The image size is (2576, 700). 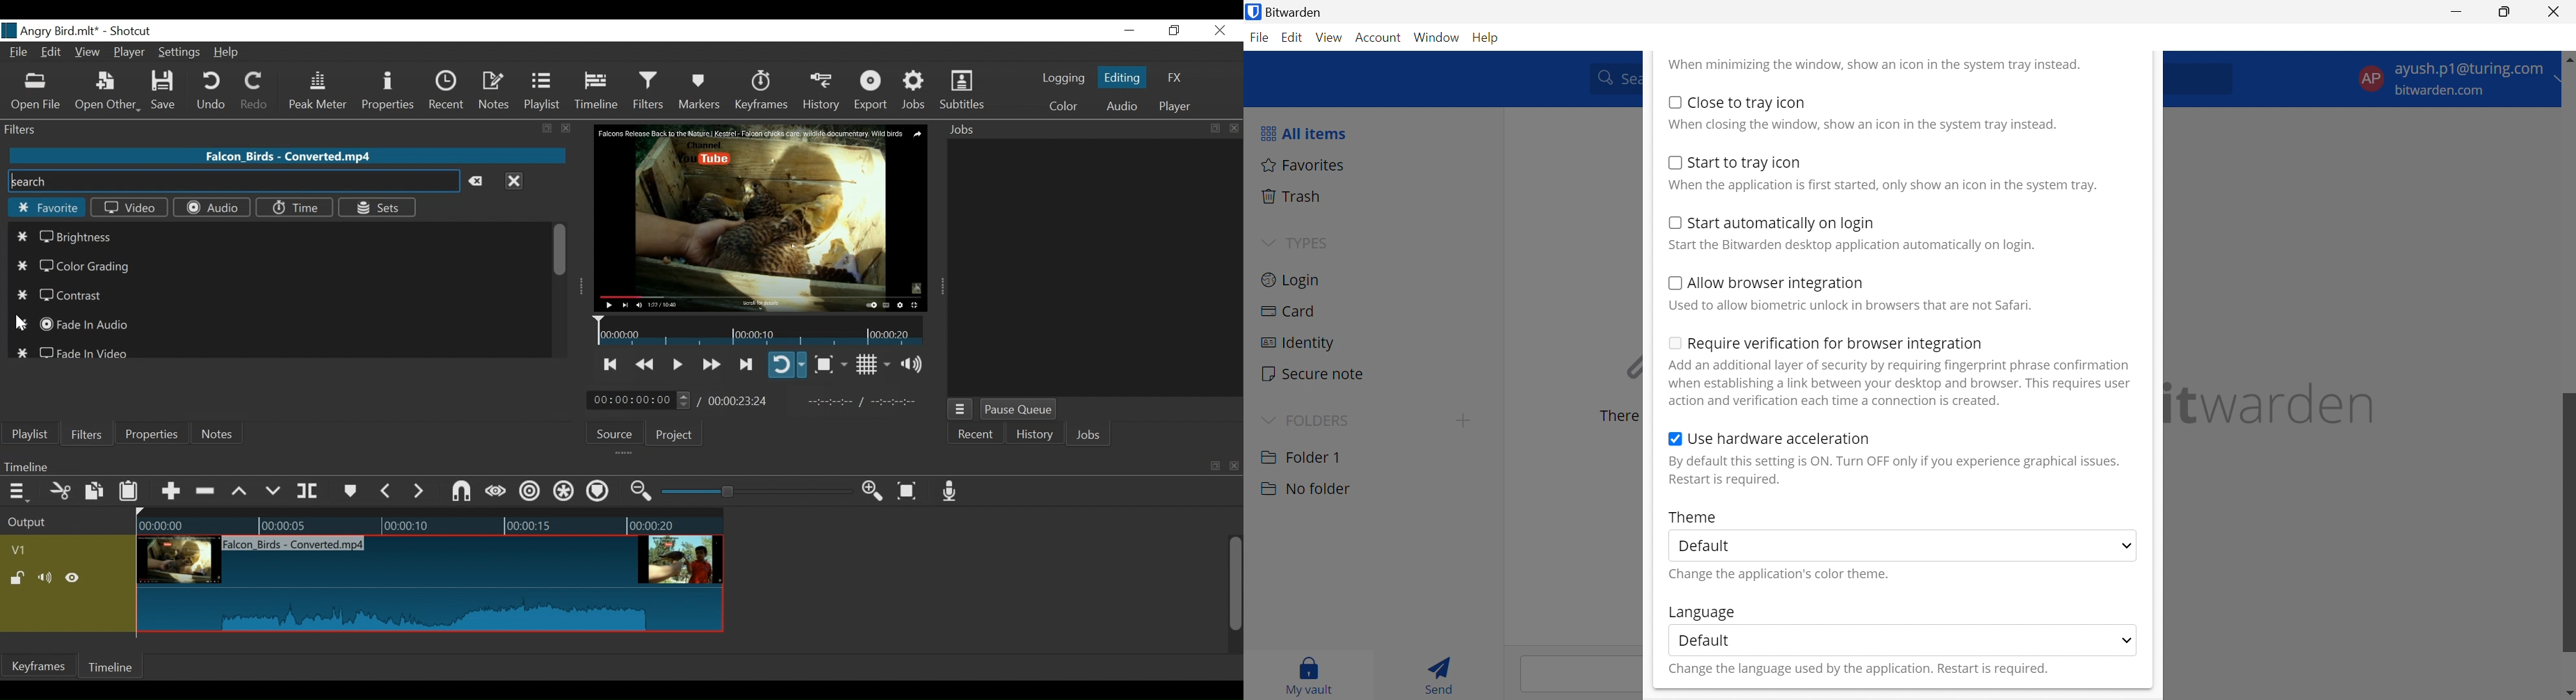 I want to click on Timeline, so click(x=597, y=91).